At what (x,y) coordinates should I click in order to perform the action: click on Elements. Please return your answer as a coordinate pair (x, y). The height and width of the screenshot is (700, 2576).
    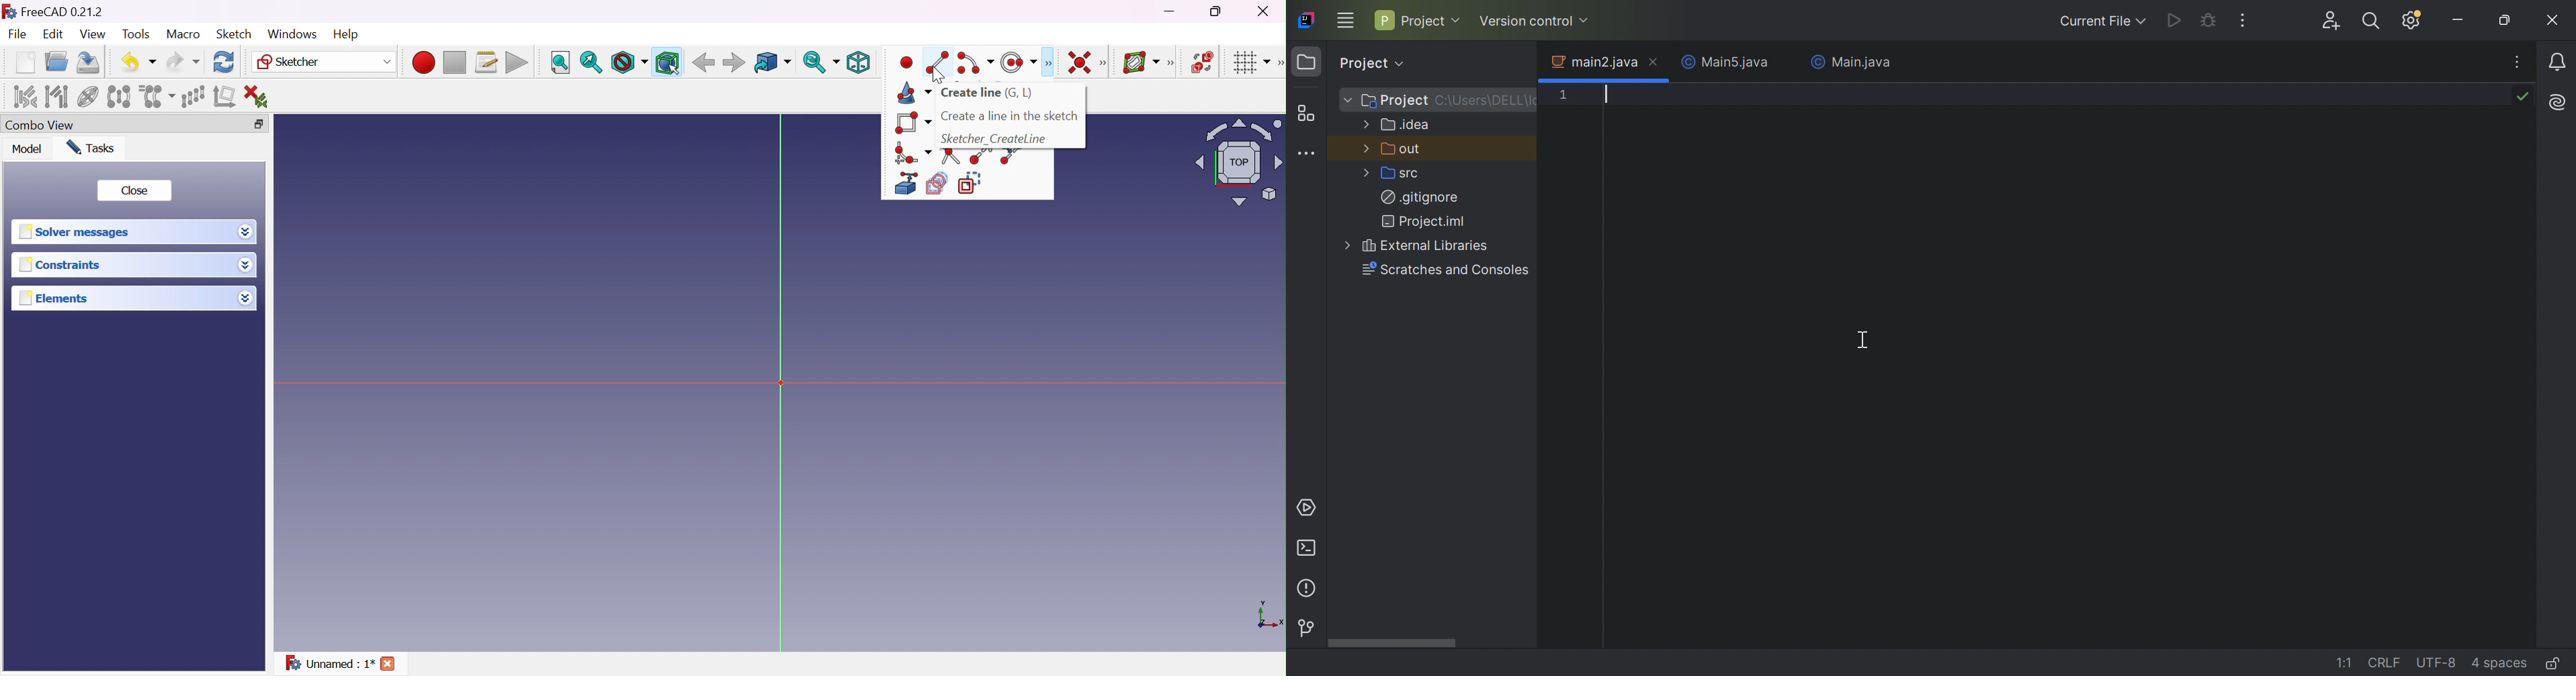
    Looking at the image, I should click on (61, 298).